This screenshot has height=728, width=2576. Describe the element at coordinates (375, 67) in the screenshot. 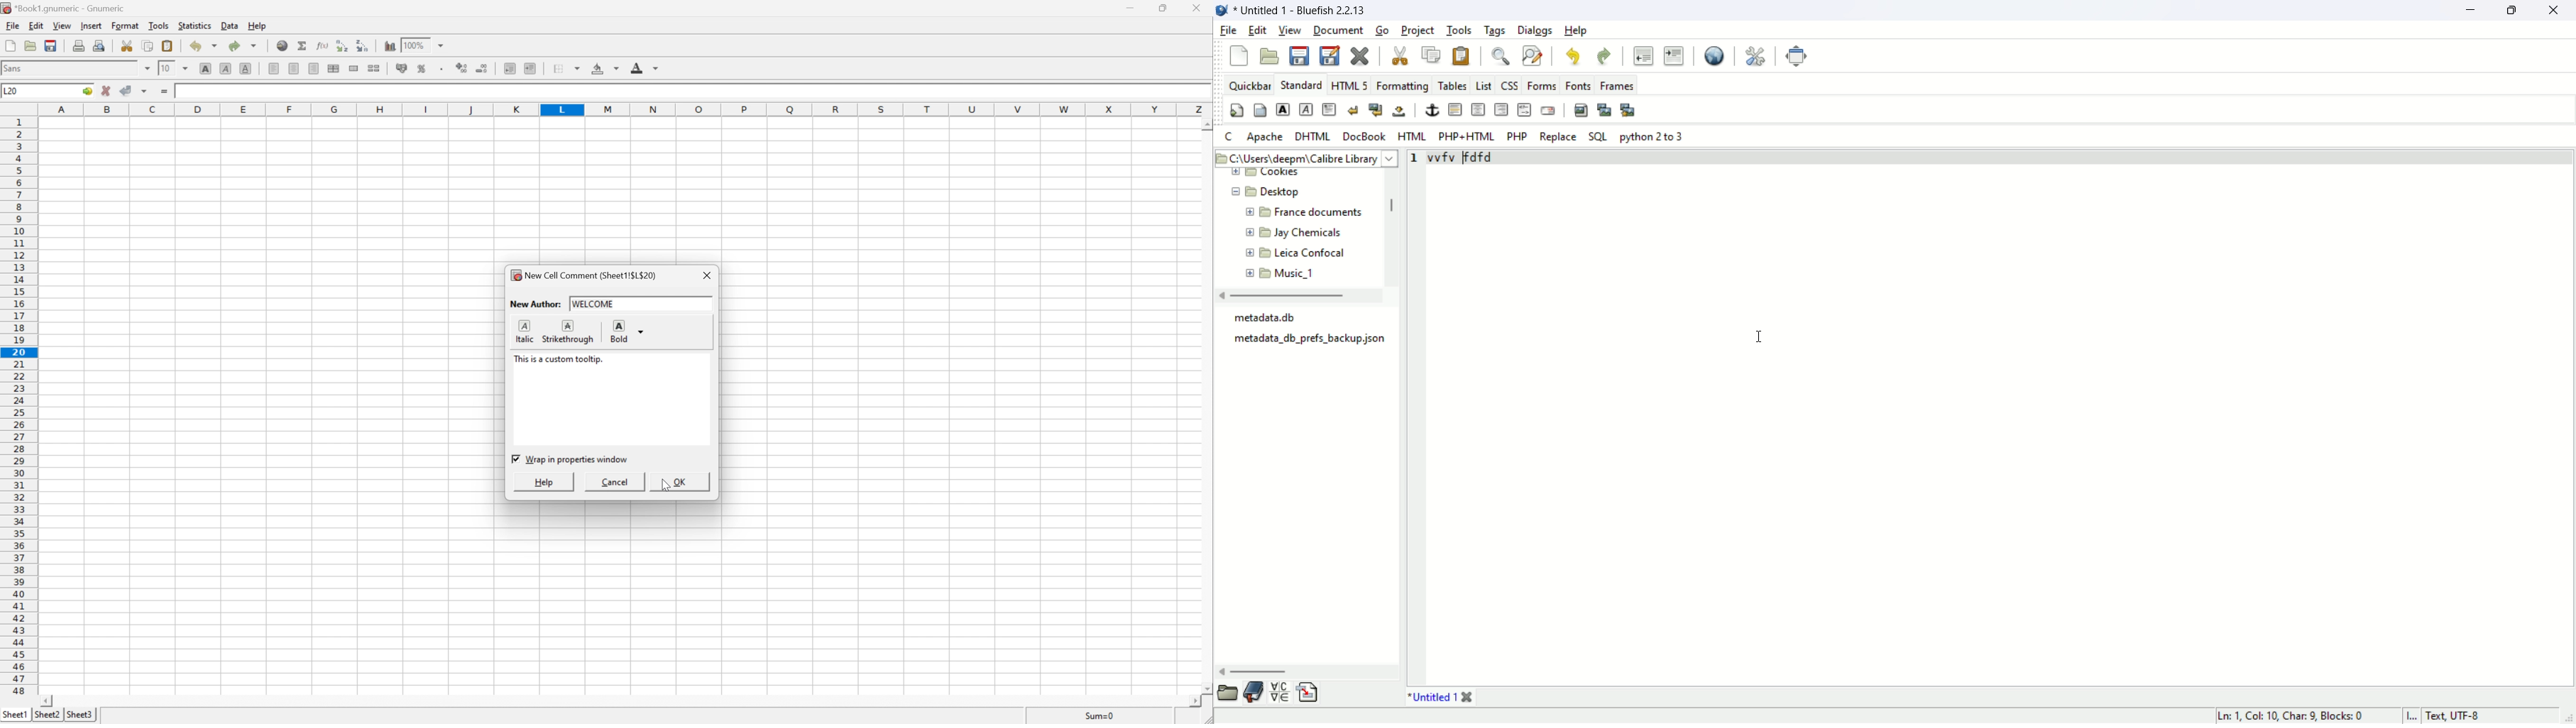

I see `Split the ranges of merged cells` at that location.